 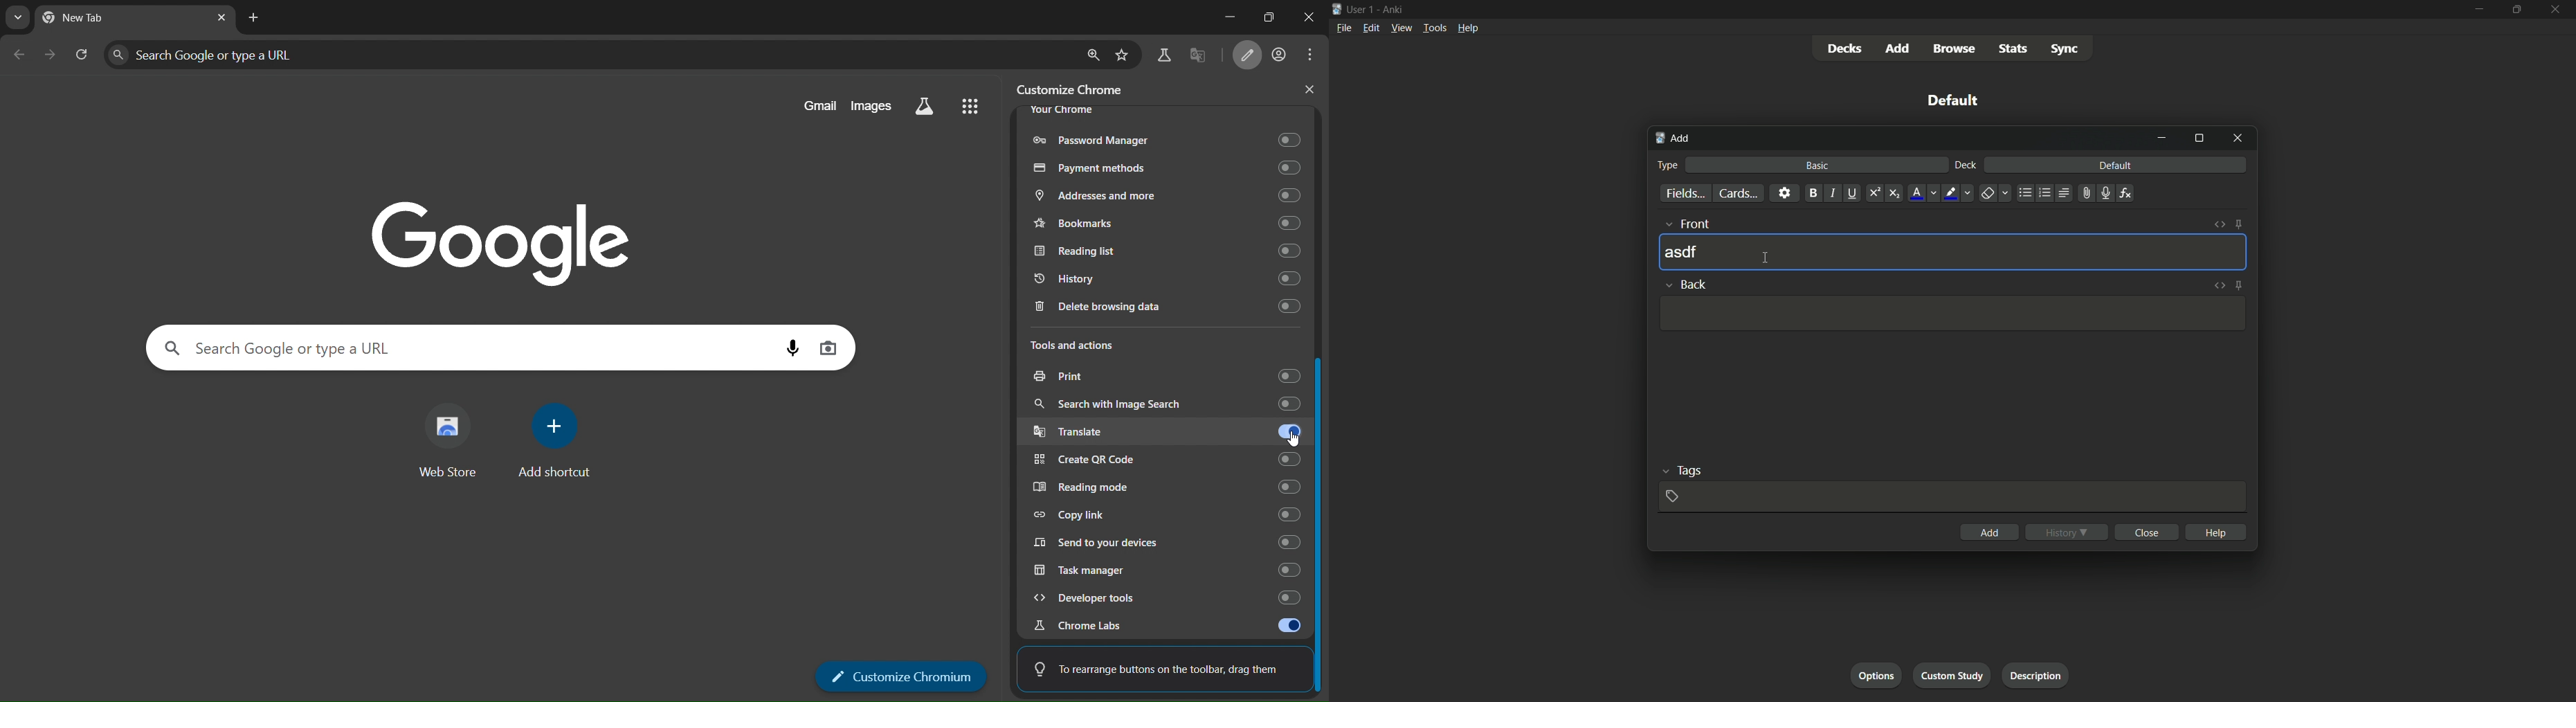 I want to click on add, so click(x=1676, y=139).